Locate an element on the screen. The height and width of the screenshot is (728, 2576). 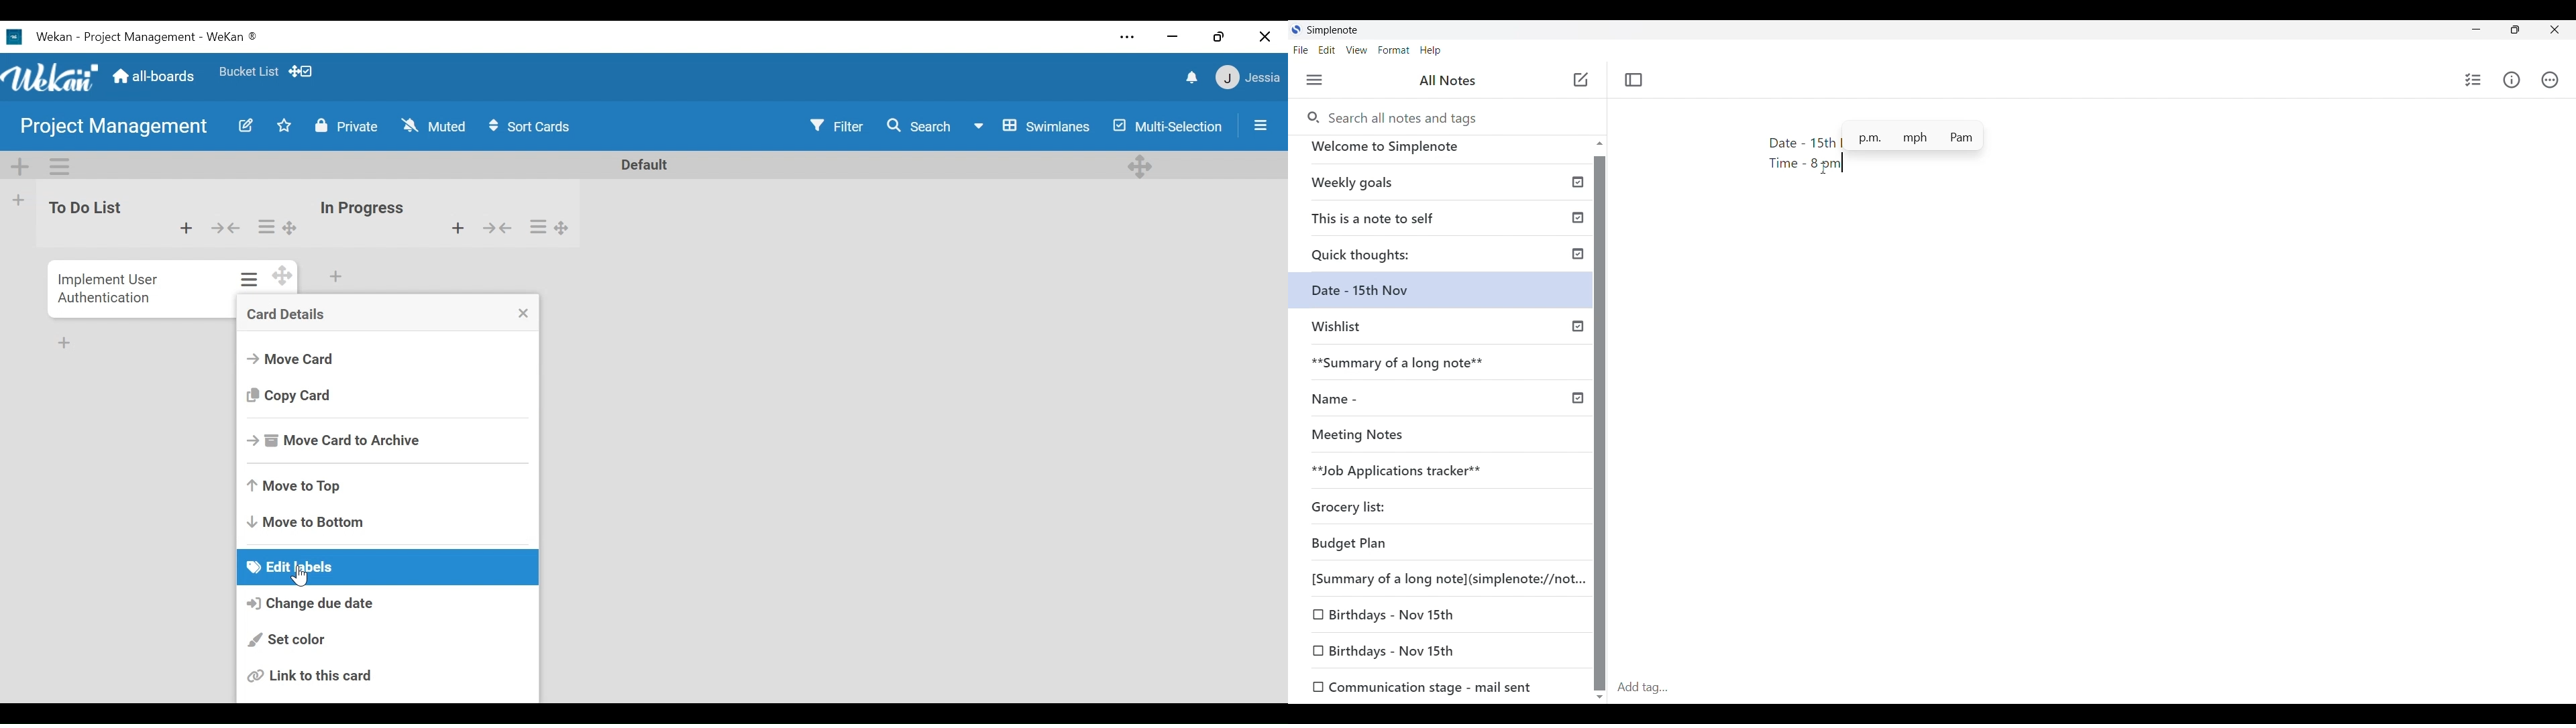
Cursor clicking on space next to time is located at coordinates (1823, 168).